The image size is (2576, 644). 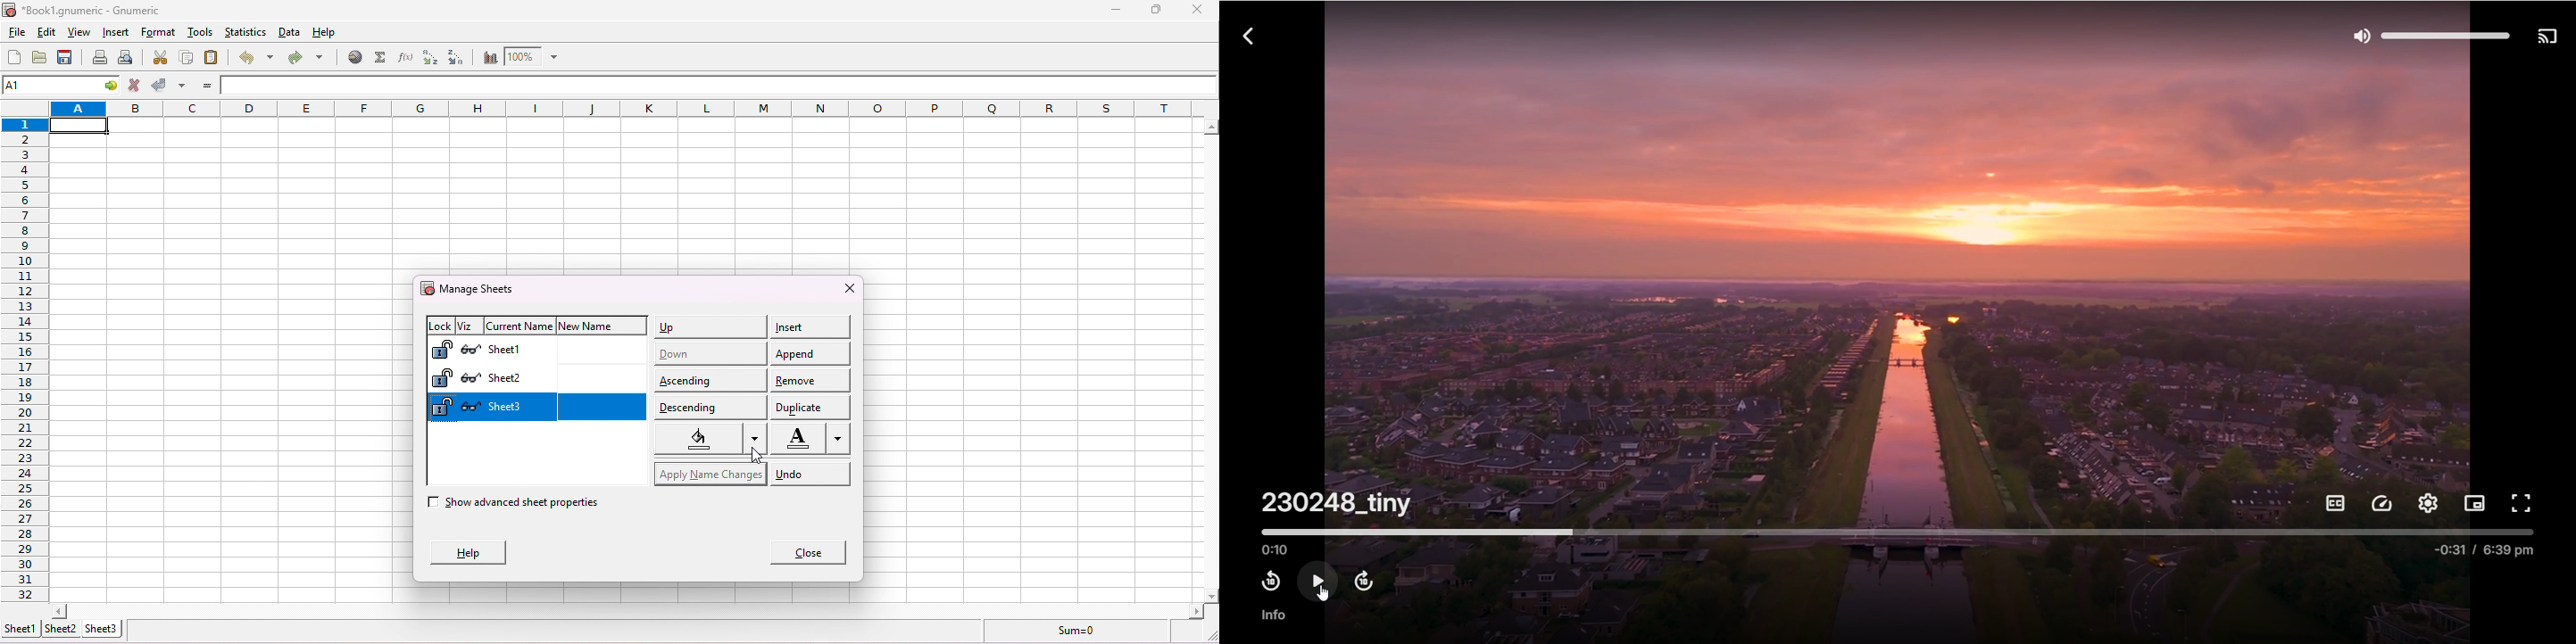 I want to click on scroll bar, so click(x=630, y=610).